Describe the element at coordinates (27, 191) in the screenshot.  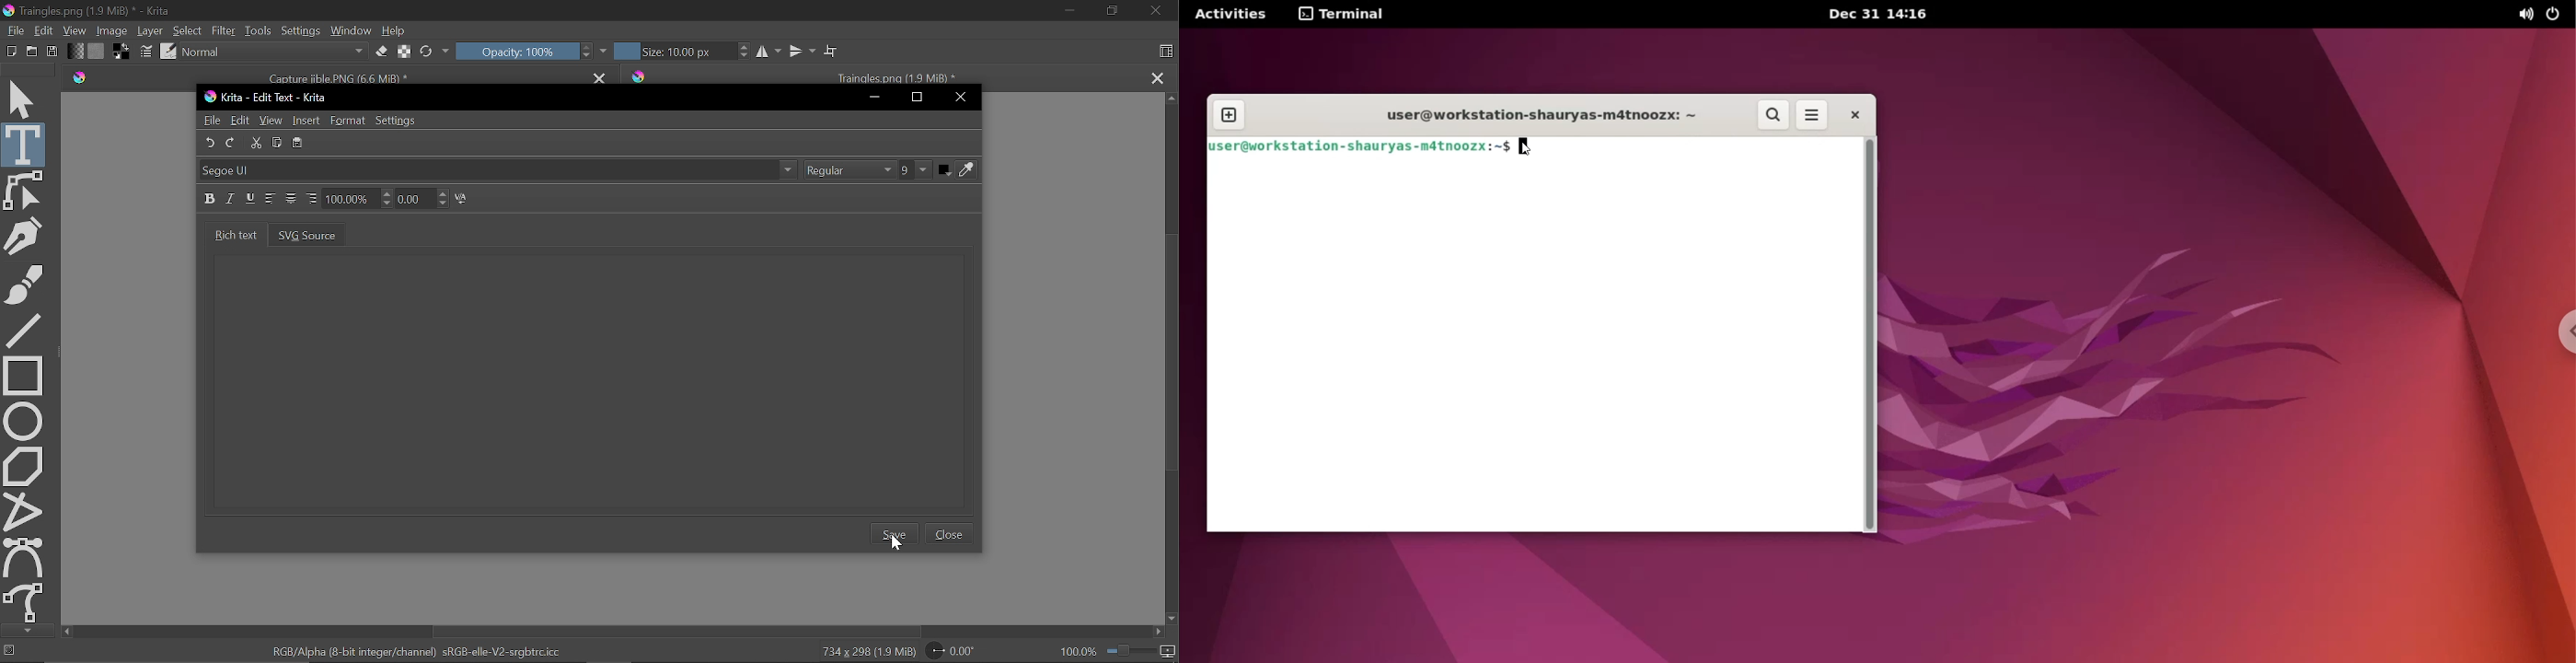
I see `Edit shapes tool` at that location.